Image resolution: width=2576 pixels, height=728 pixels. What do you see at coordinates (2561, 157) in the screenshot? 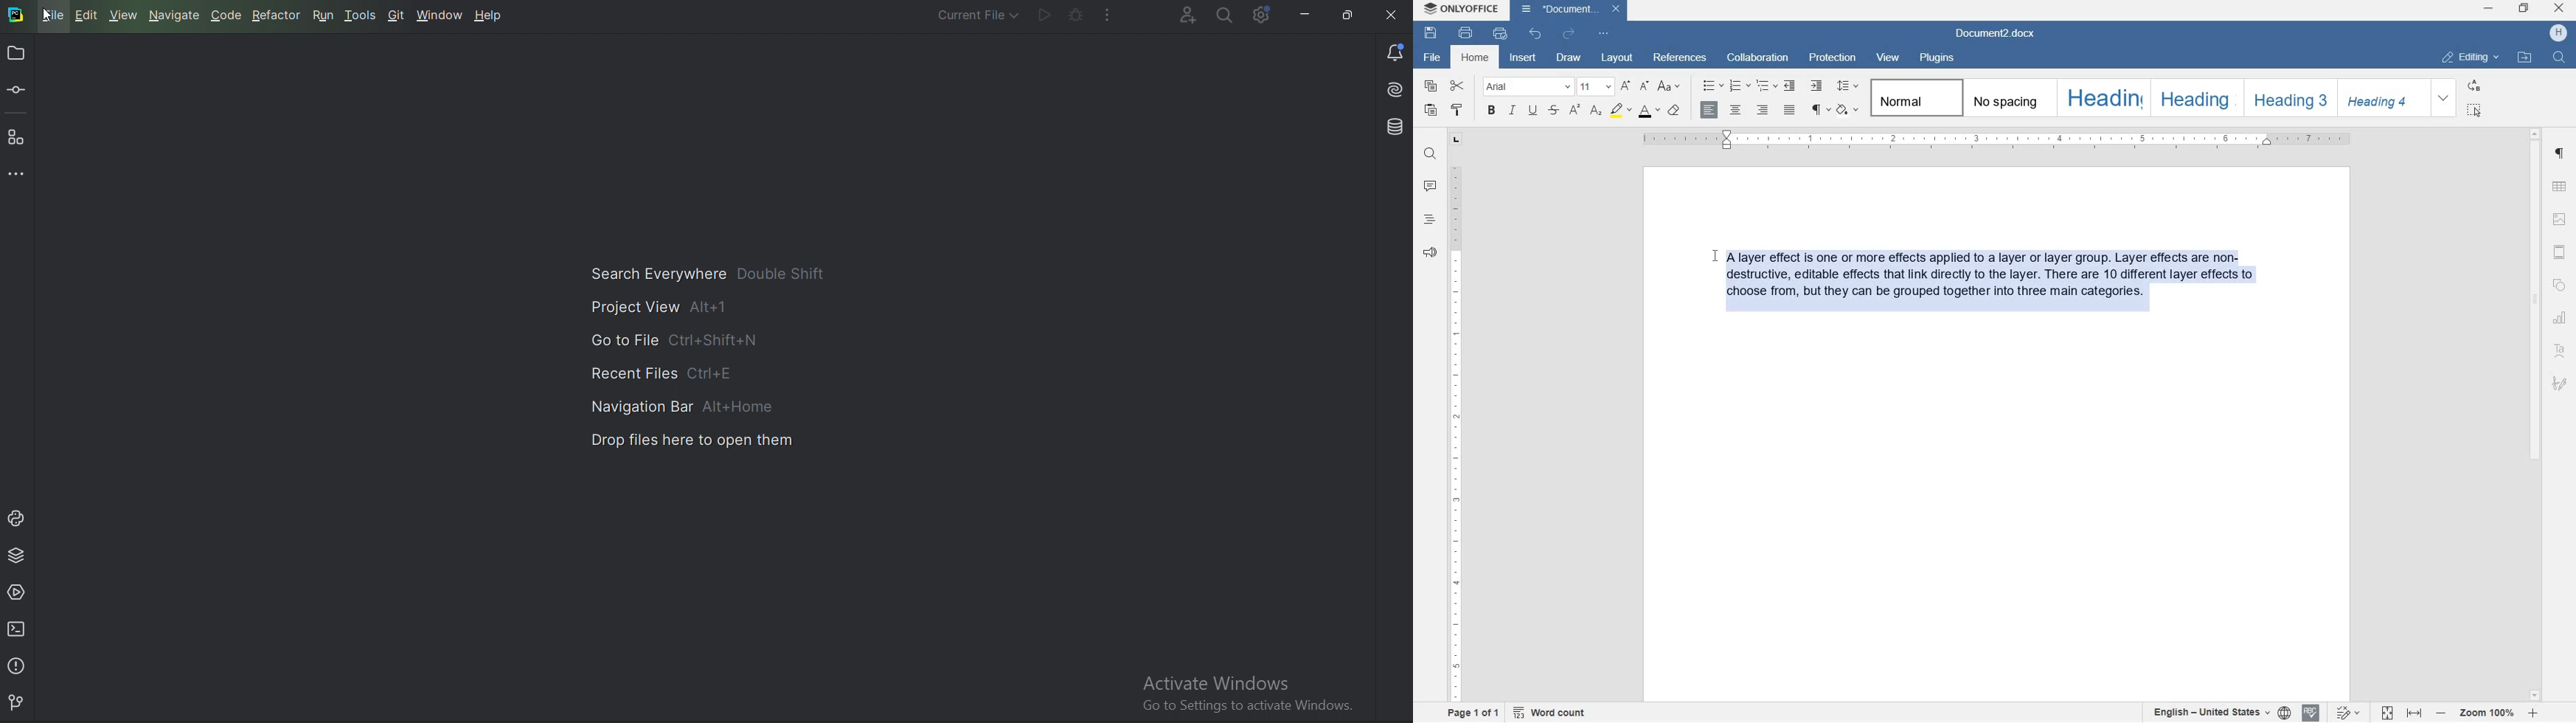
I see `paragraph settings` at bounding box center [2561, 157].